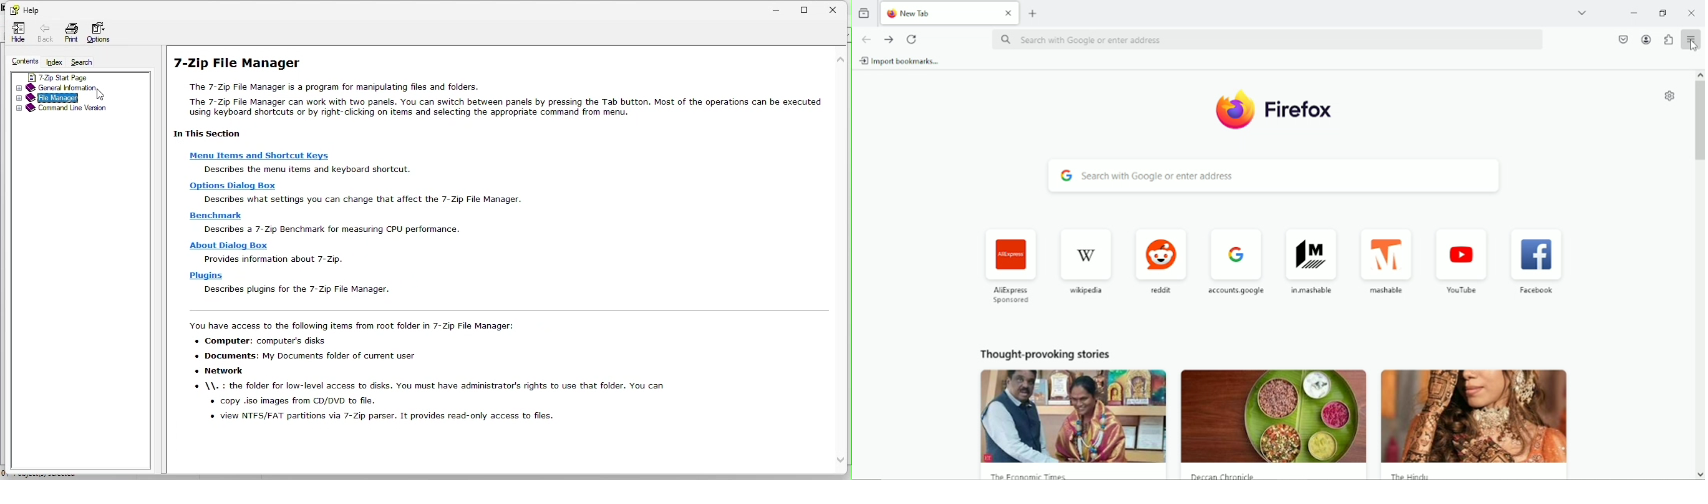 This screenshot has width=1708, height=504. I want to click on cursor, so click(1693, 48).